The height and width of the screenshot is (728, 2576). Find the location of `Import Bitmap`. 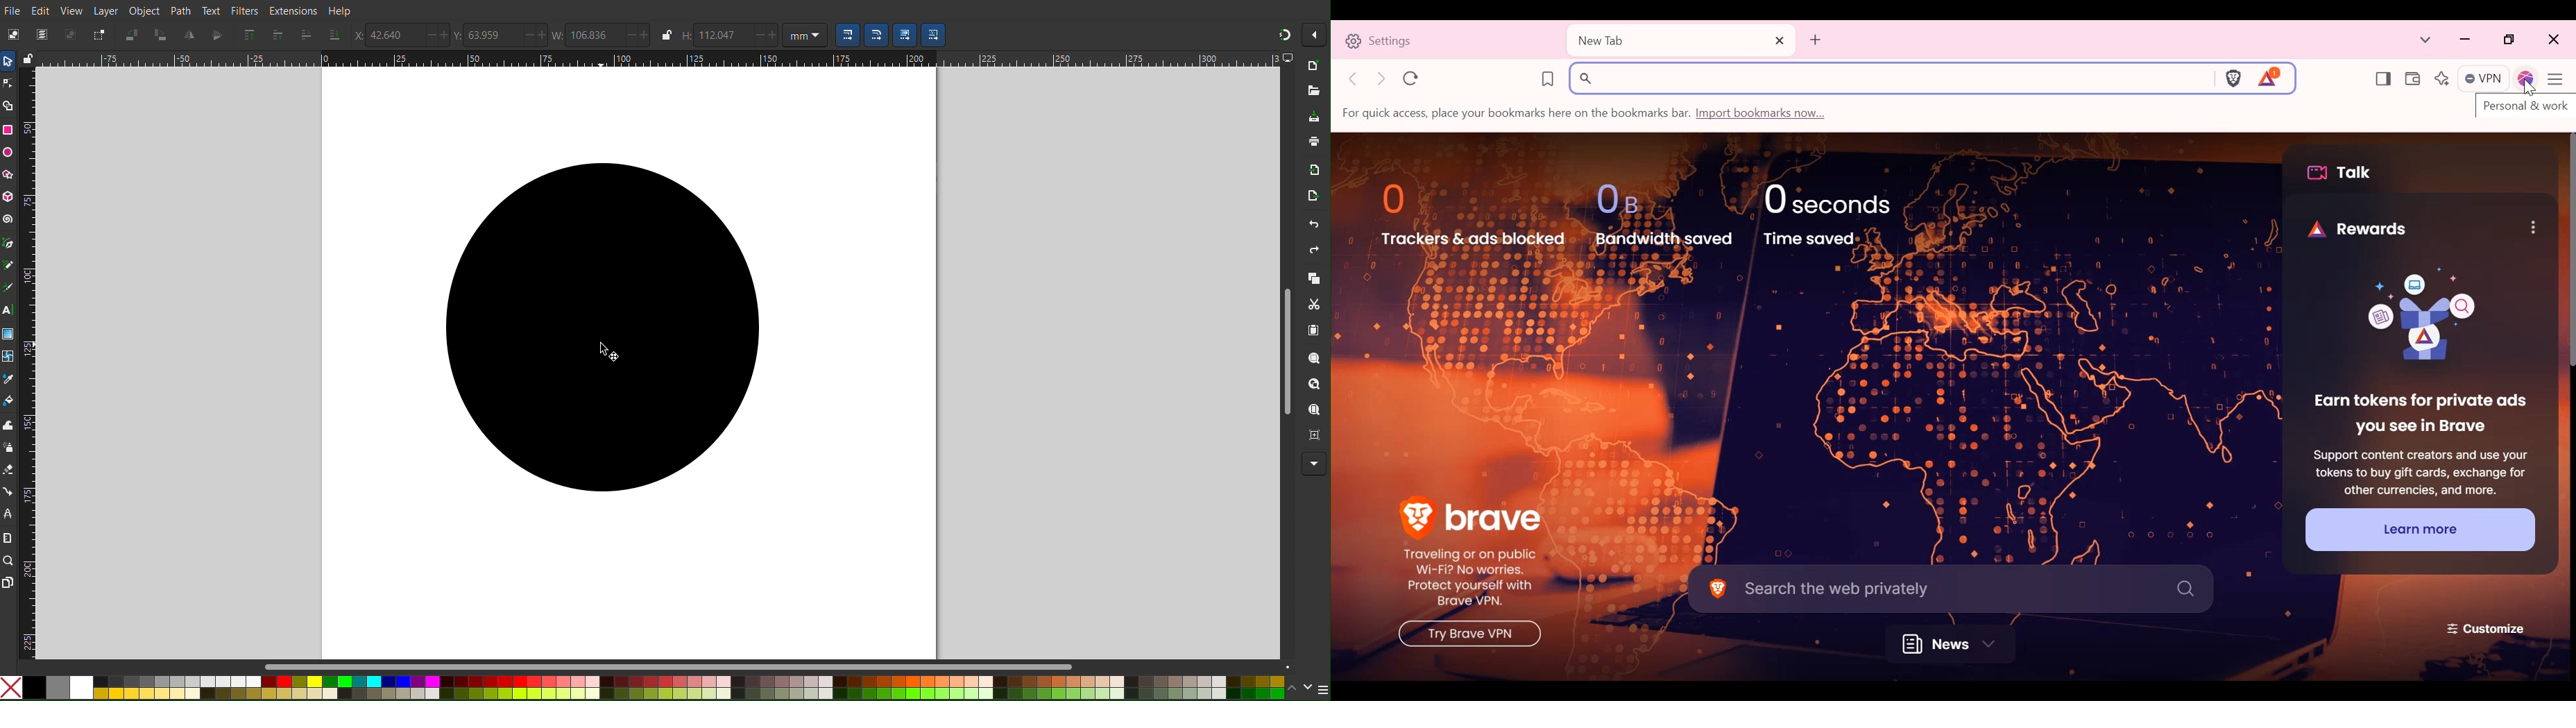

Import Bitmap is located at coordinates (1311, 171).